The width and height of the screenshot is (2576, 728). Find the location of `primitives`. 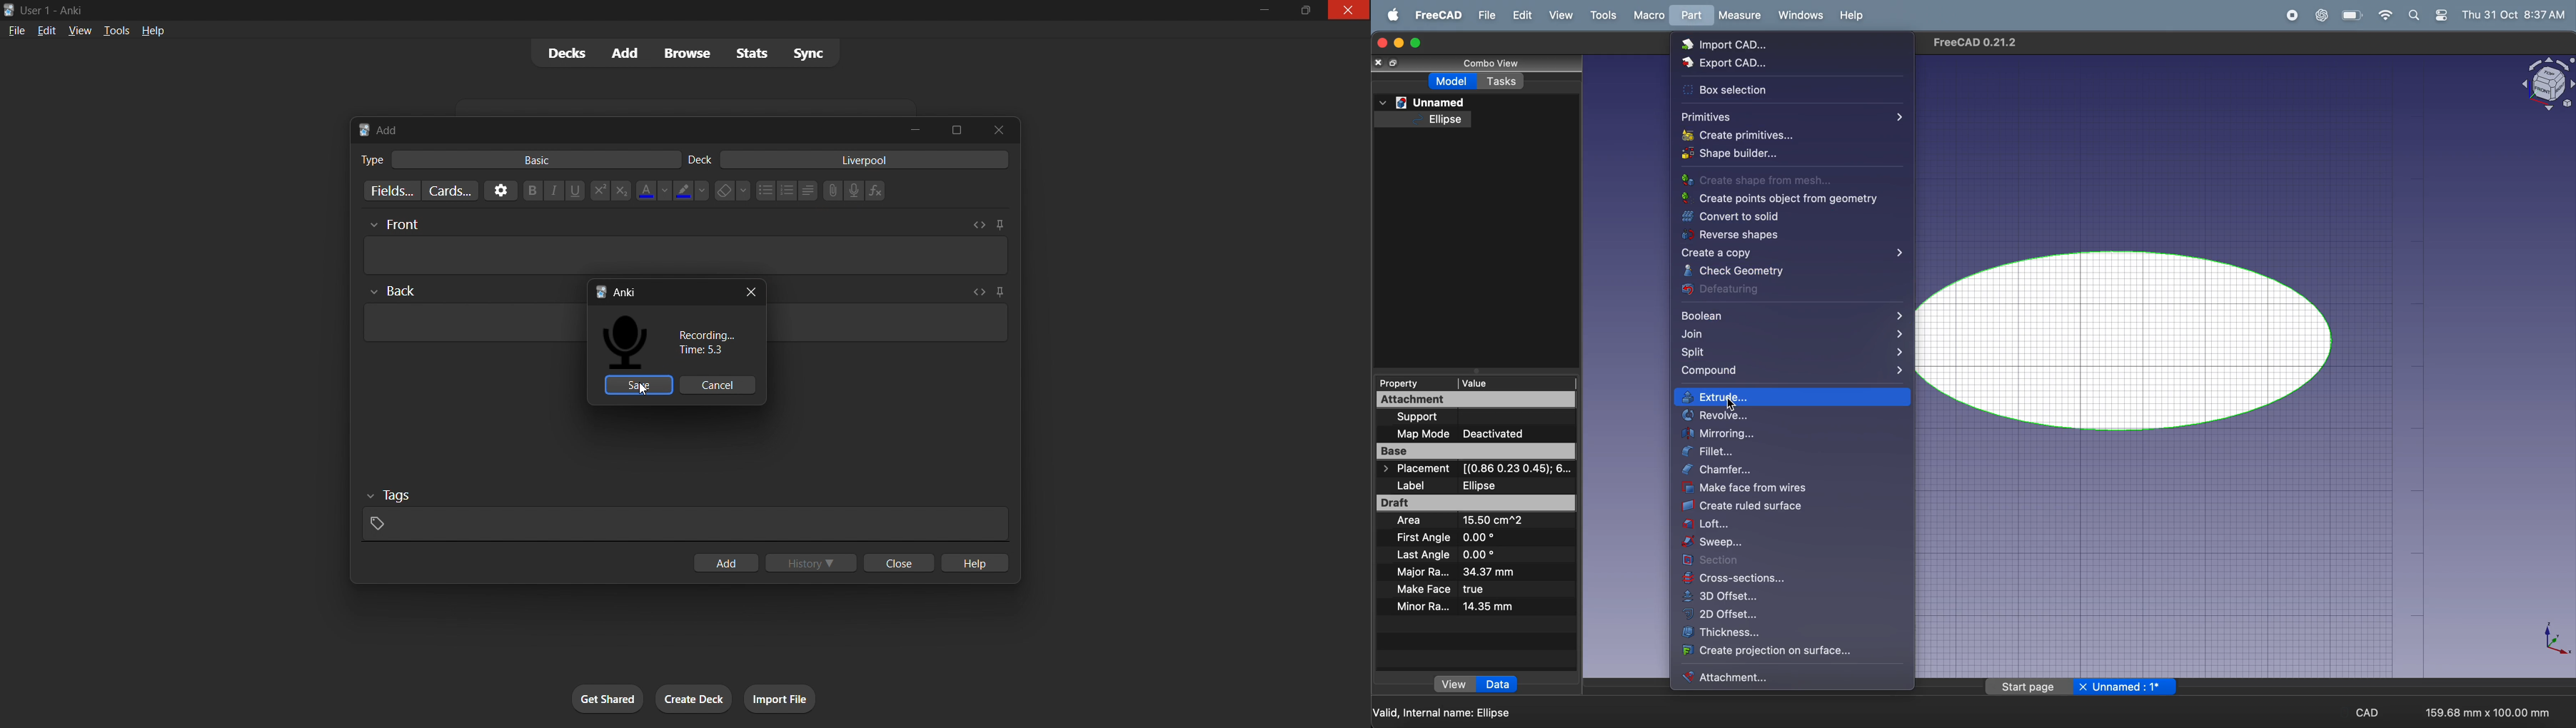

primitives is located at coordinates (1797, 117).